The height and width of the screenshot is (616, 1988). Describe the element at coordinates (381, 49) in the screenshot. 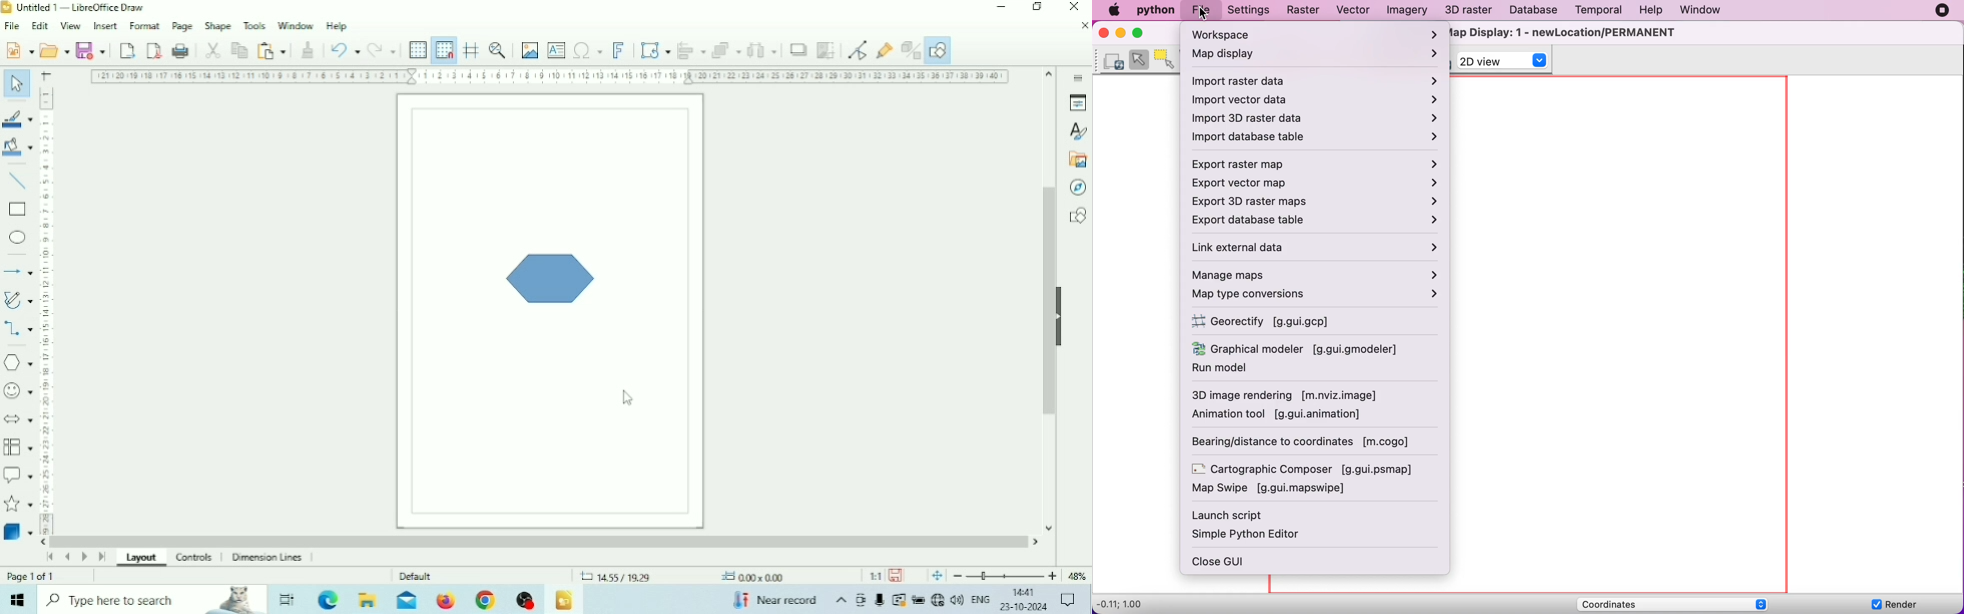

I see `Redo` at that location.